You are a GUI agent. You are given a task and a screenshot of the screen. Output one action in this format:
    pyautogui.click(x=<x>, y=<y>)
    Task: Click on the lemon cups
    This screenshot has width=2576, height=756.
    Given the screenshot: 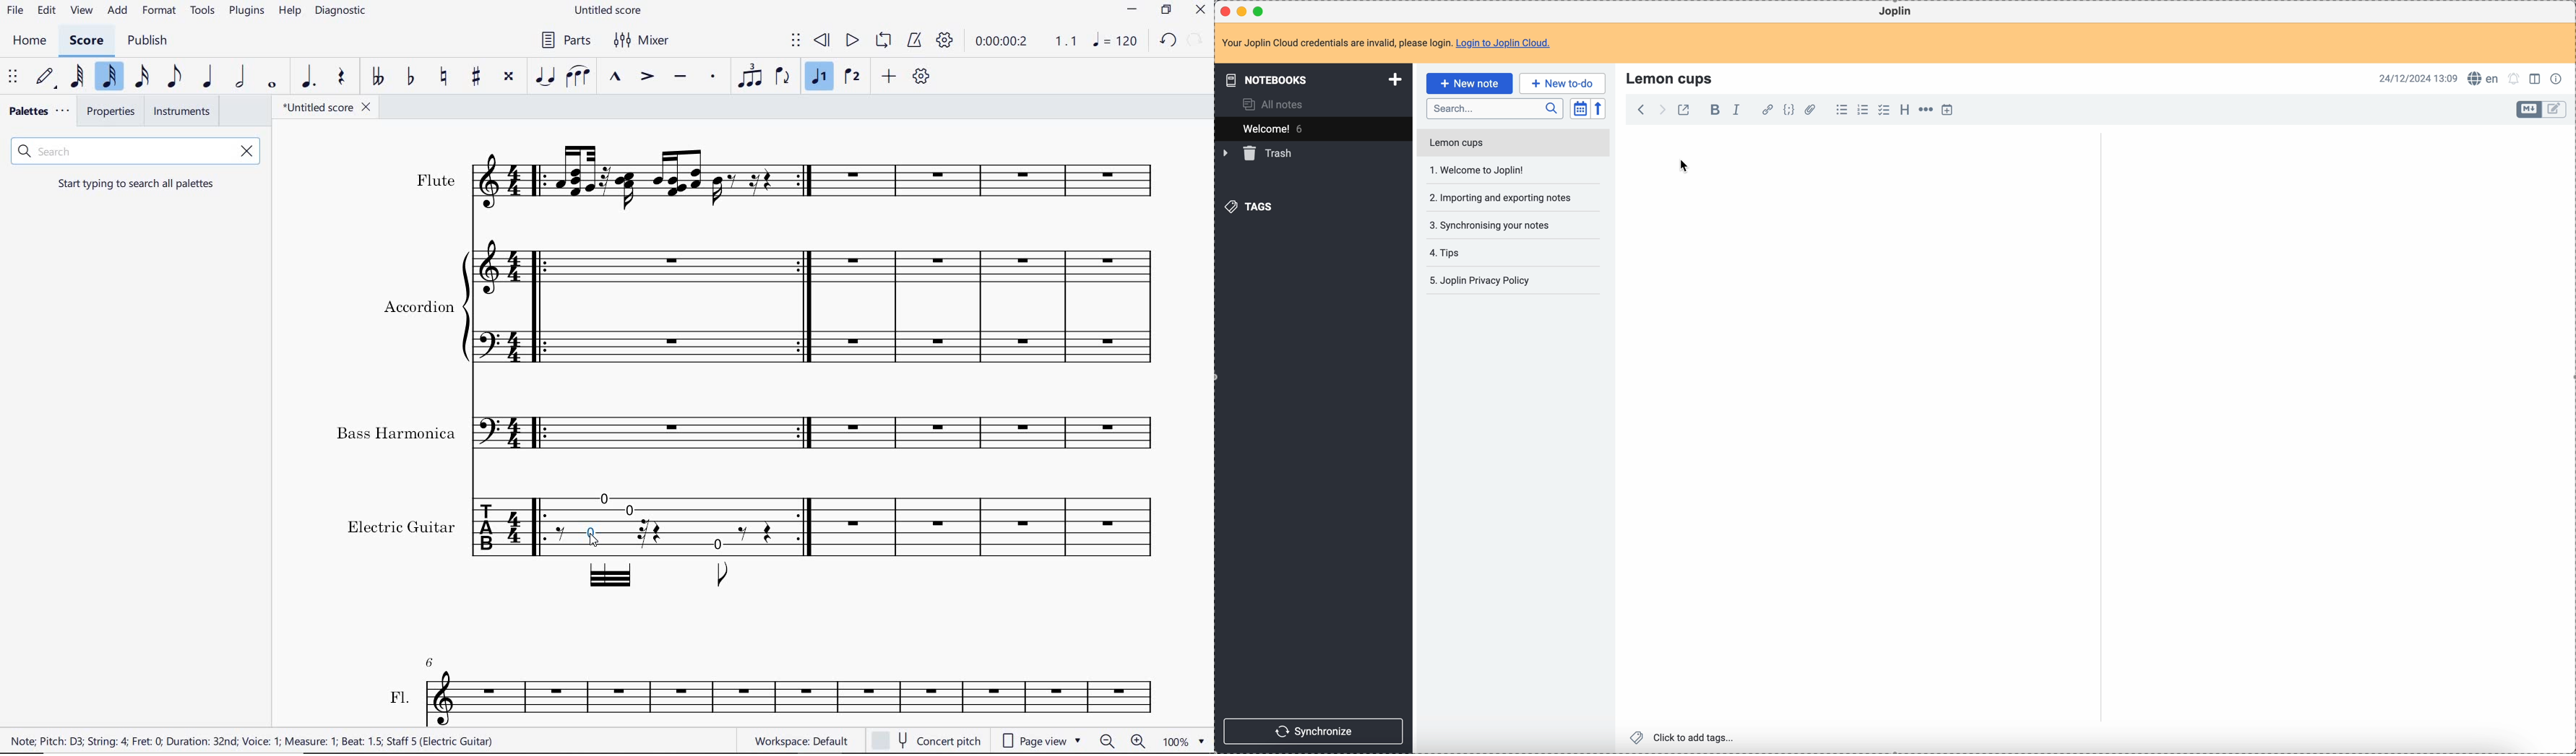 What is the action you would take?
    pyautogui.click(x=1671, y=77)
    